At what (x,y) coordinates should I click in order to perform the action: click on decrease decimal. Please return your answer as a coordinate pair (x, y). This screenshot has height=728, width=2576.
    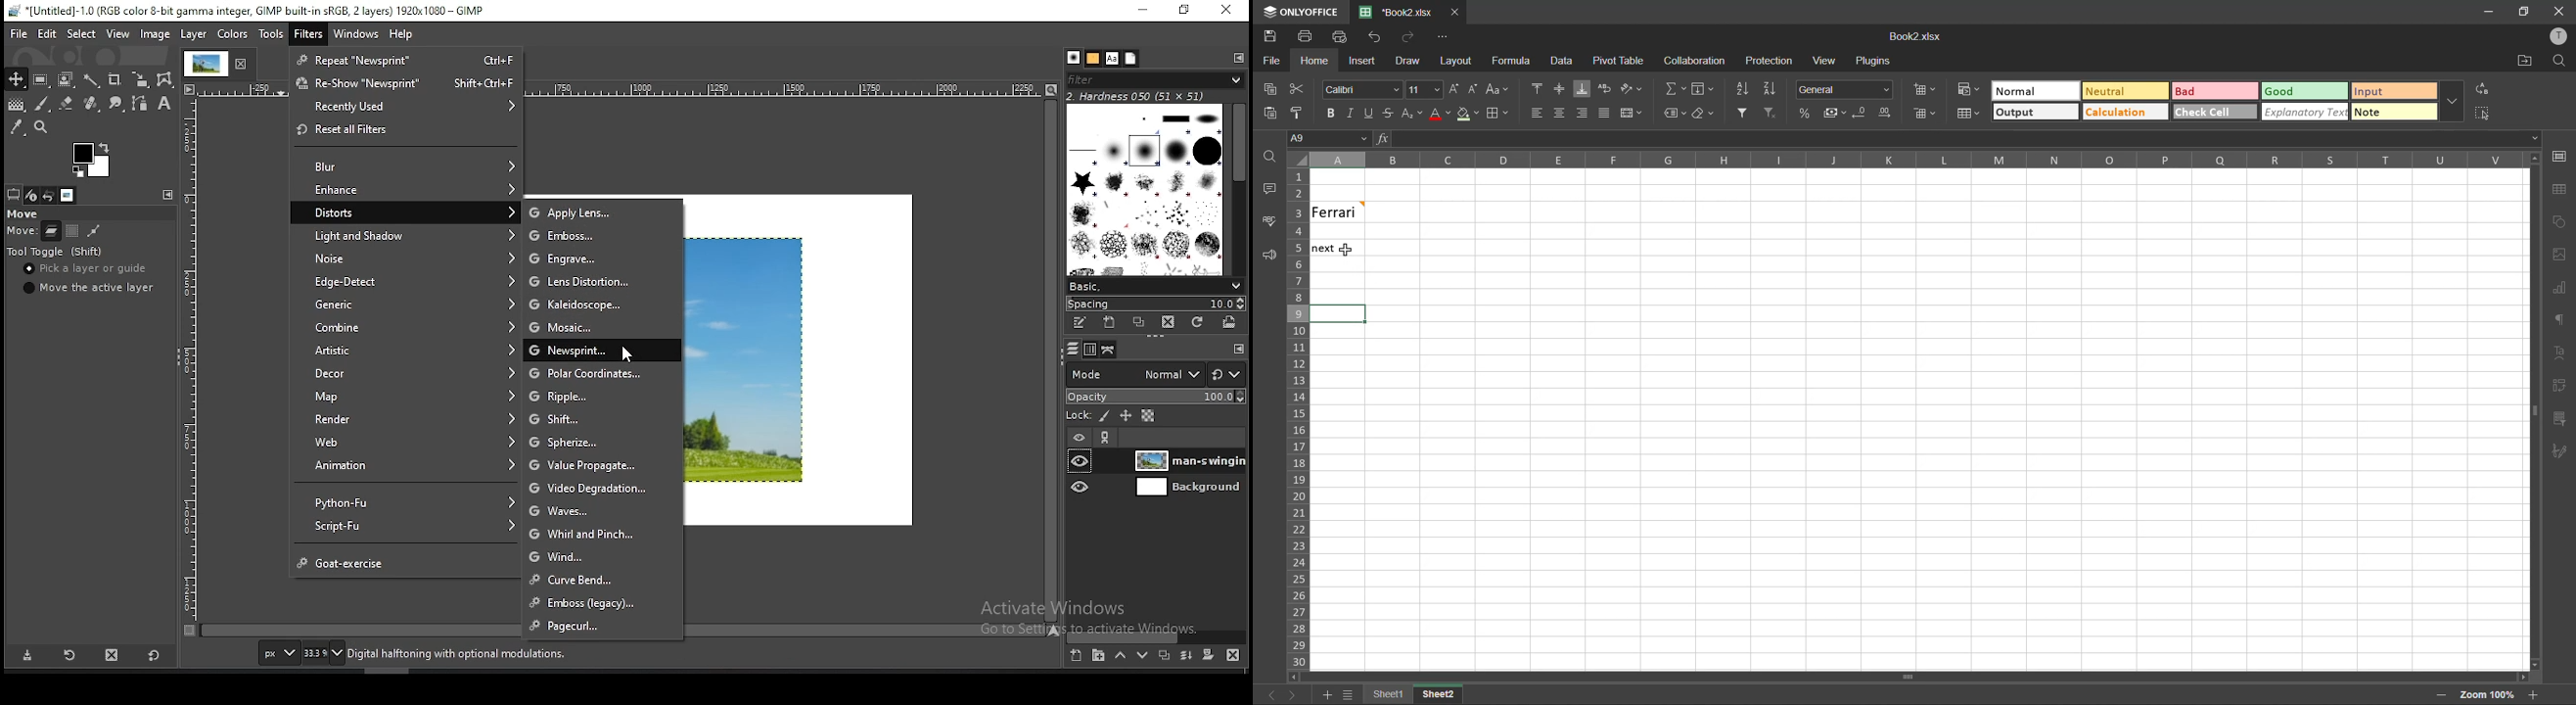
    Looking at the image, I should click on (1859, 115).